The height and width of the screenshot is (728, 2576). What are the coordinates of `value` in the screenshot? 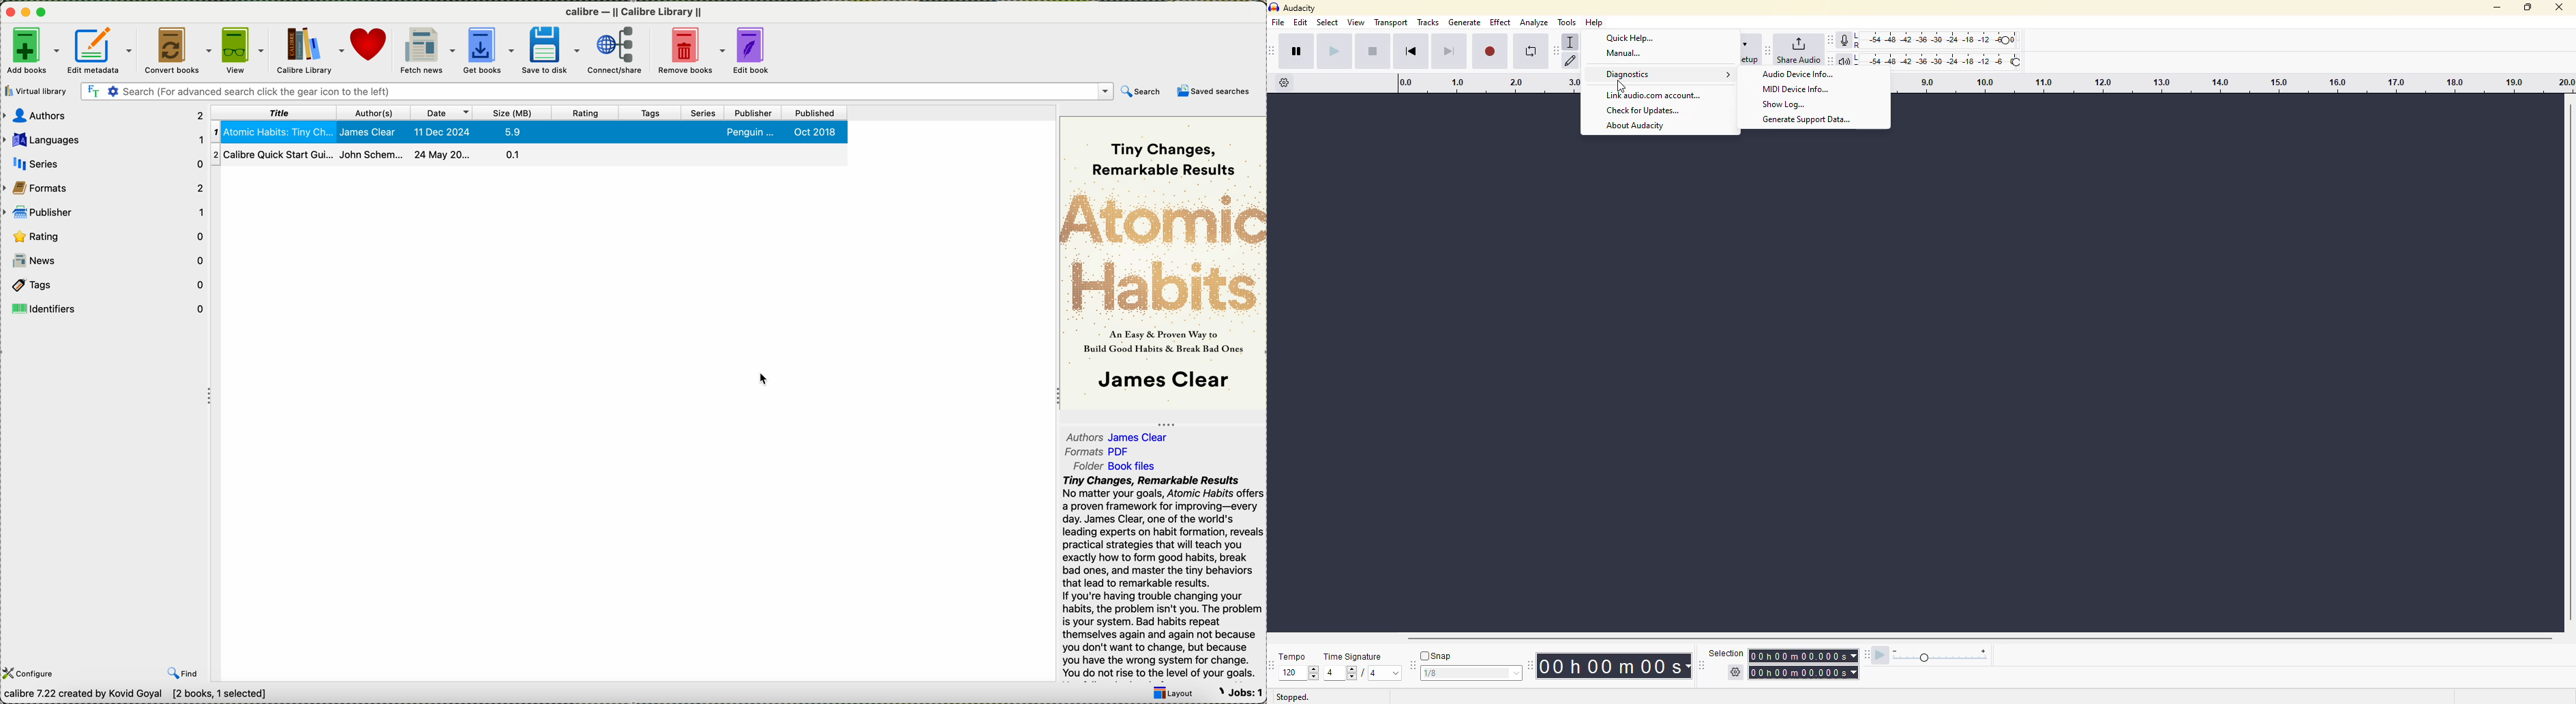 It's located at (1463, 673).